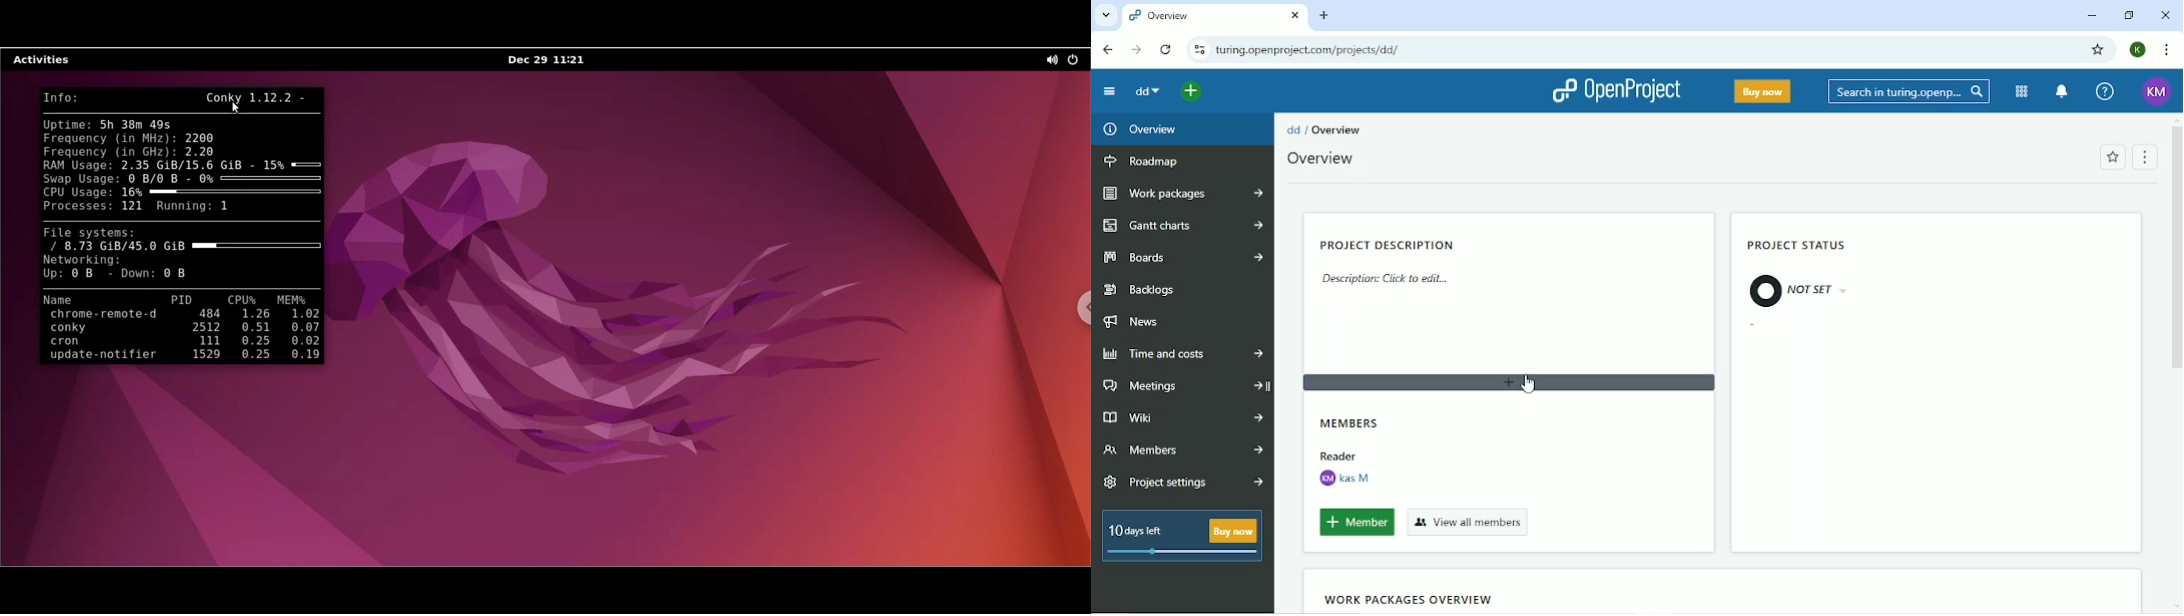 The height and width of the screenshot is (616, 2184). I want to click on Minimize, so click(2090, 17).